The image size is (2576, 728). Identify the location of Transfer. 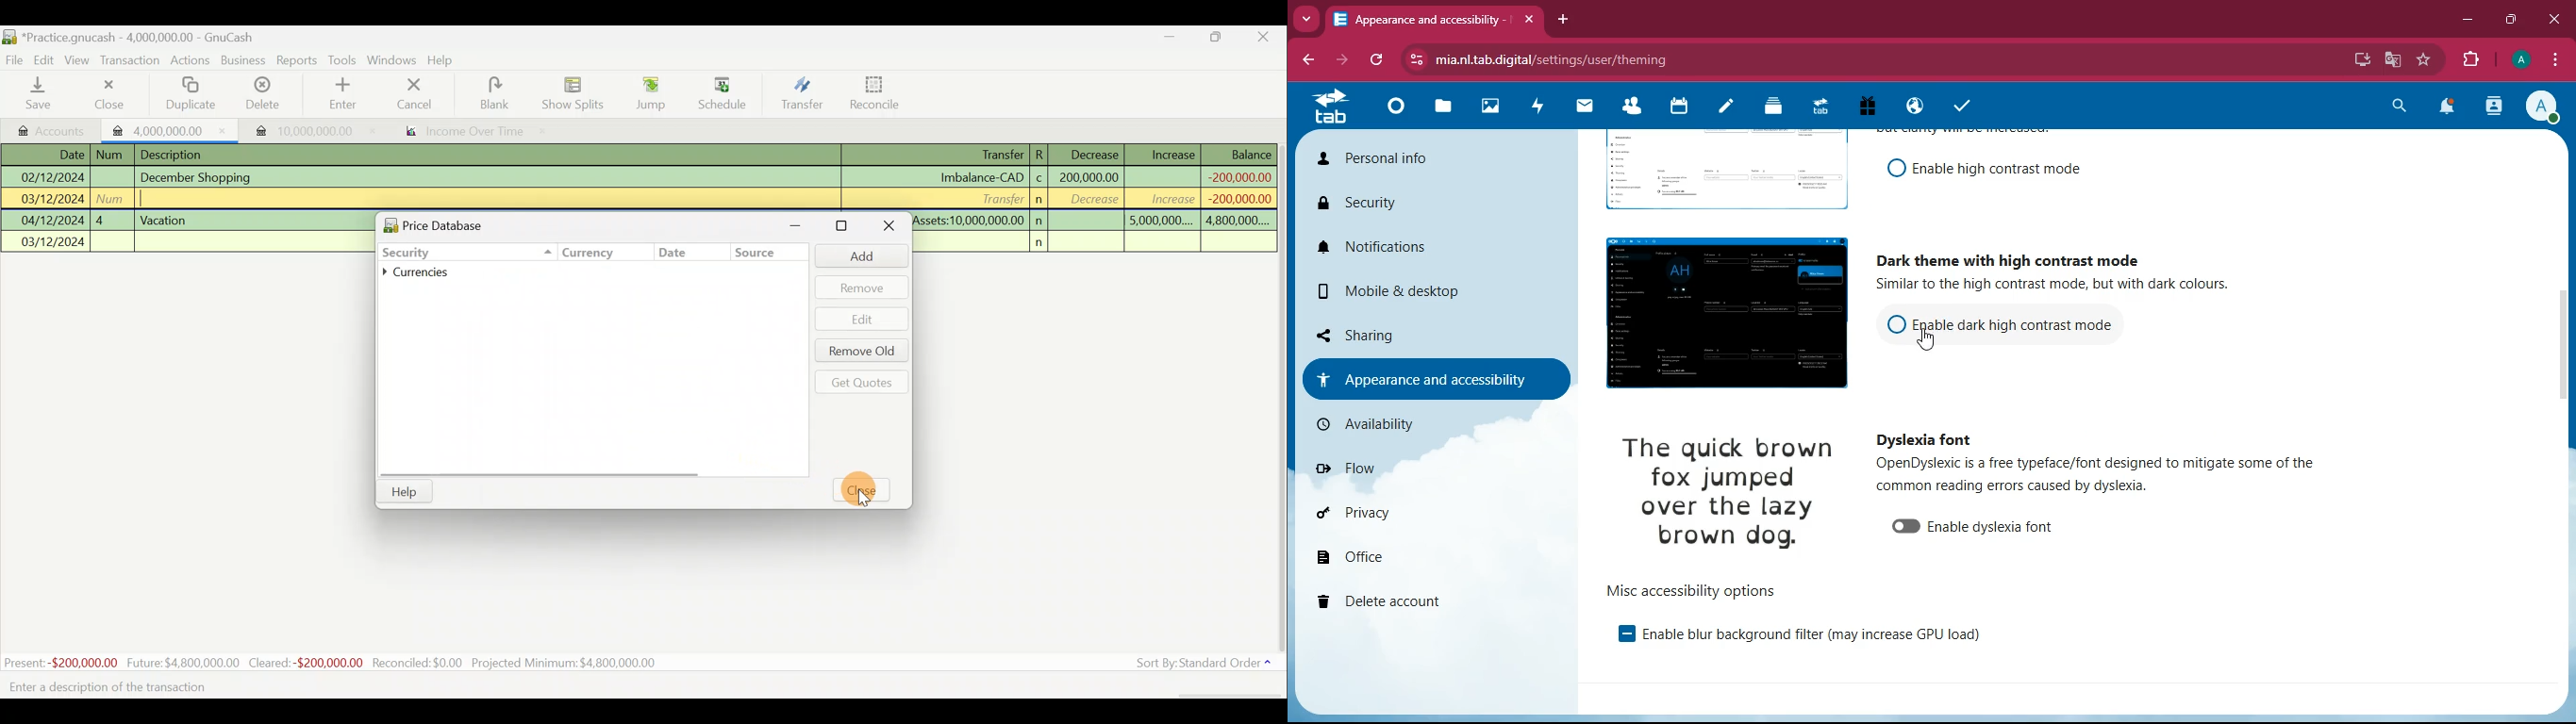
(800, 95).